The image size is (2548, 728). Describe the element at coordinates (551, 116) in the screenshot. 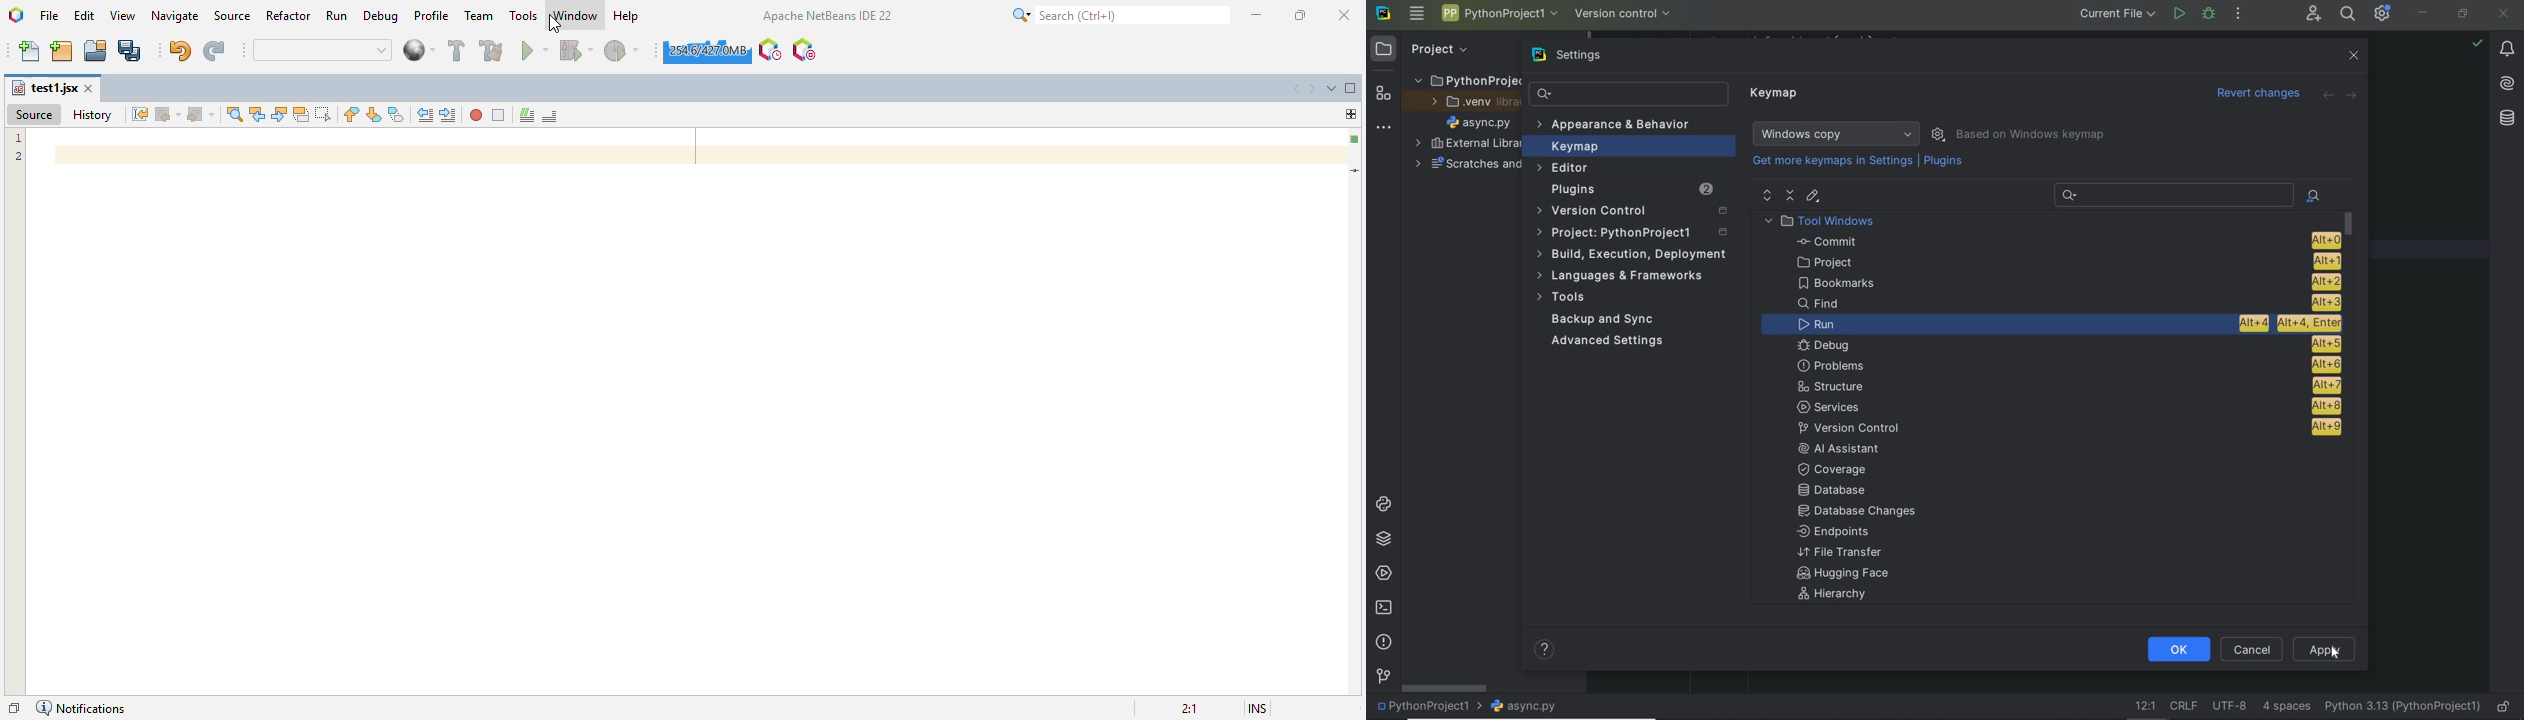

I see `uncomment` at that location.